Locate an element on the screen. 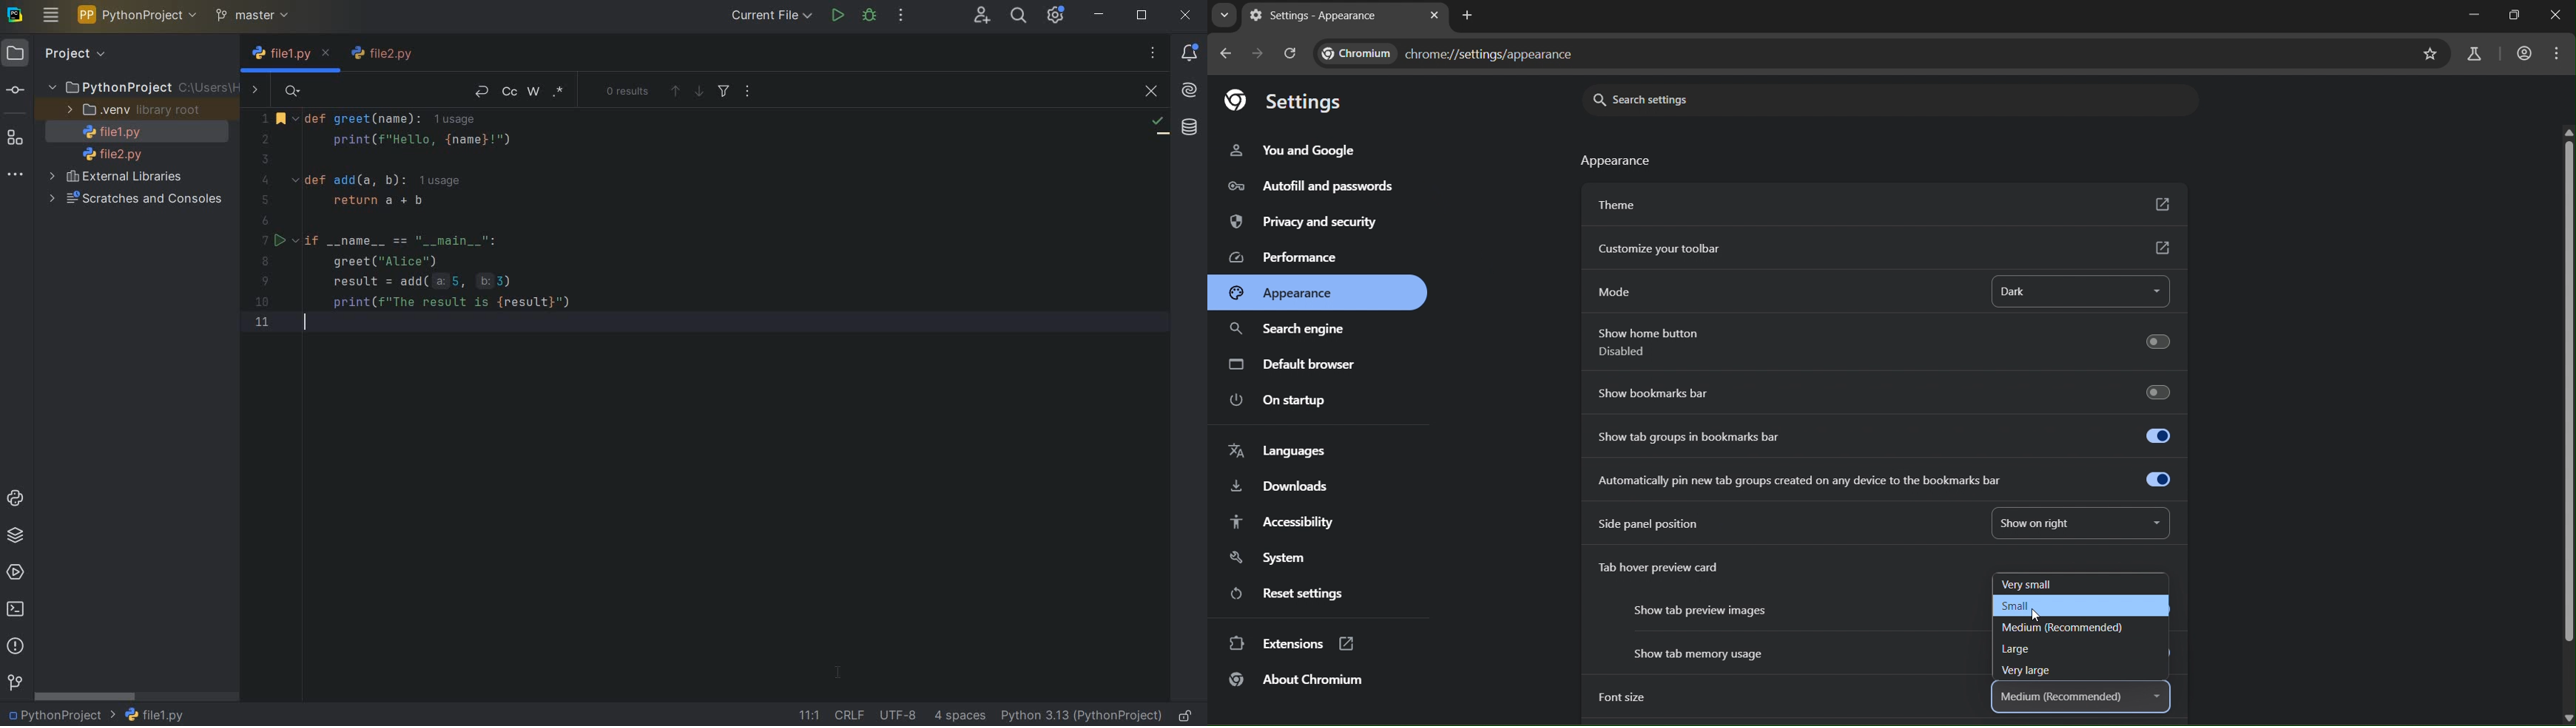 This screenshot has width=2576, height=728. extensions is located at coordinates (1292, 642).